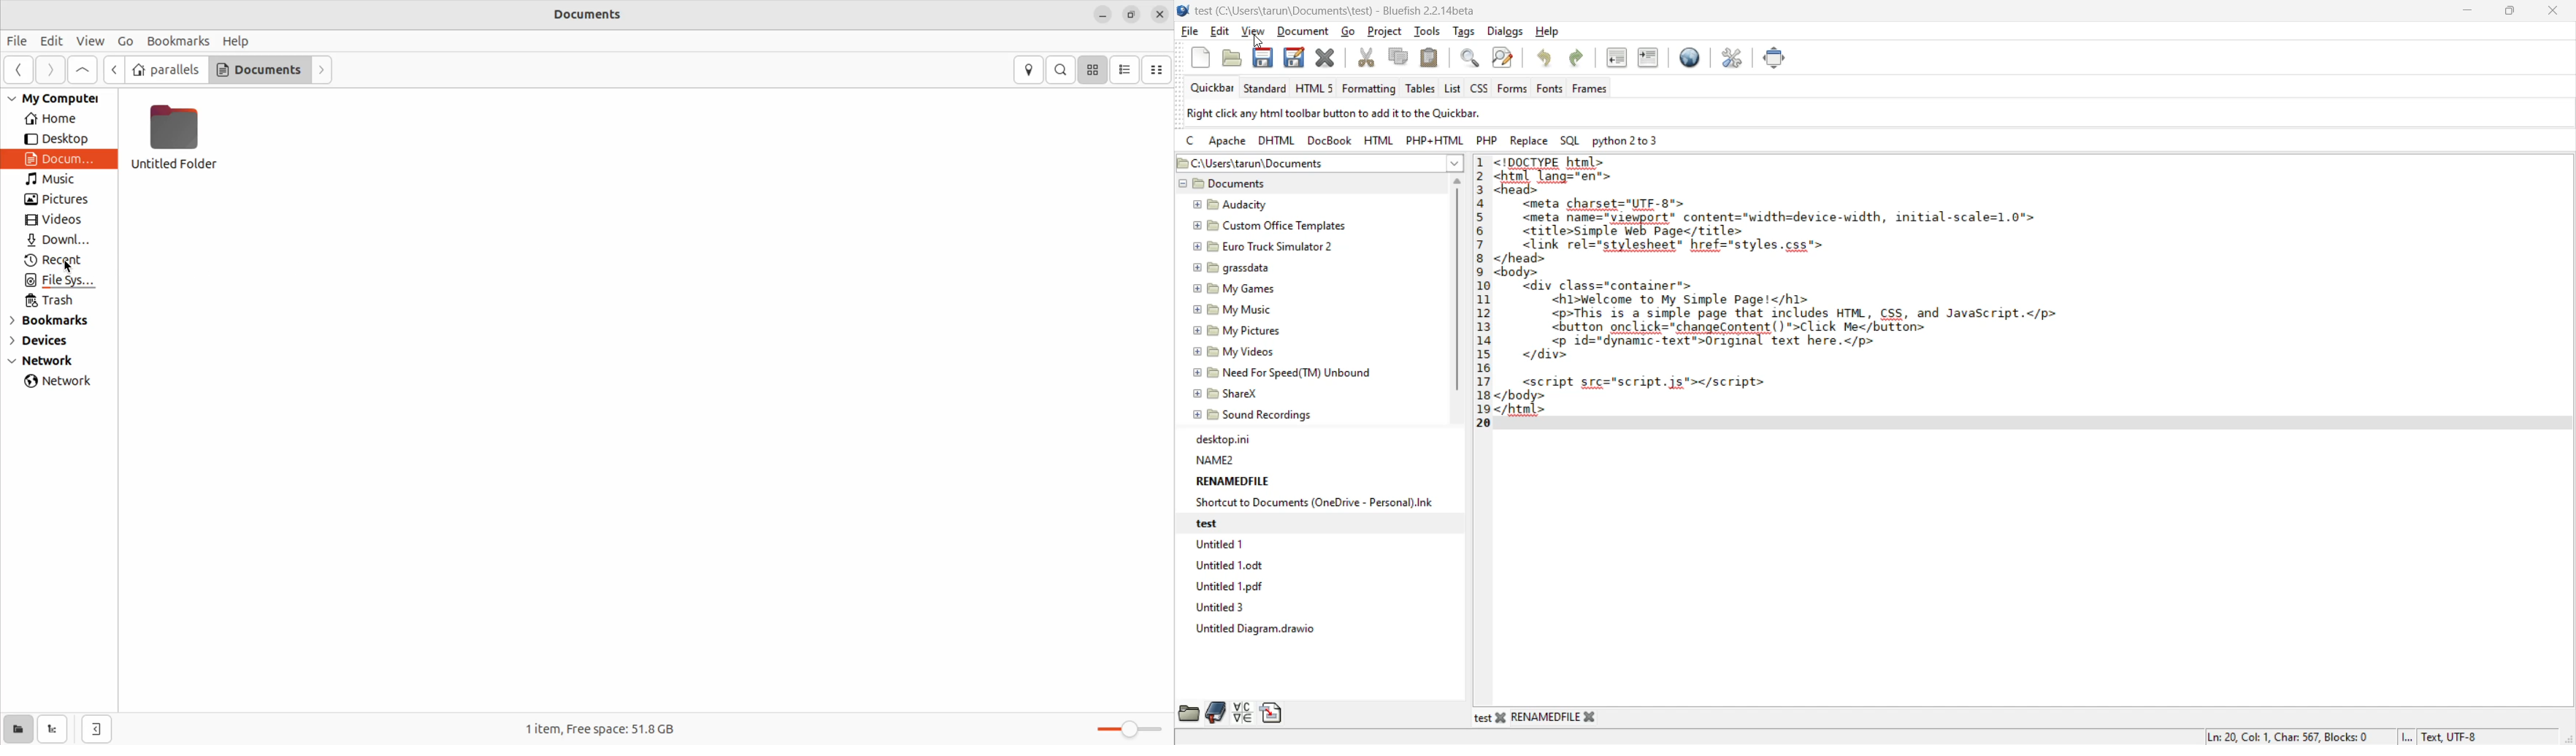 This screenshot has height=756, width=2576. What do you see at coordinates (1274, 712) in the screenshot?
I see `snippets` at bounding box center [1274, 712].